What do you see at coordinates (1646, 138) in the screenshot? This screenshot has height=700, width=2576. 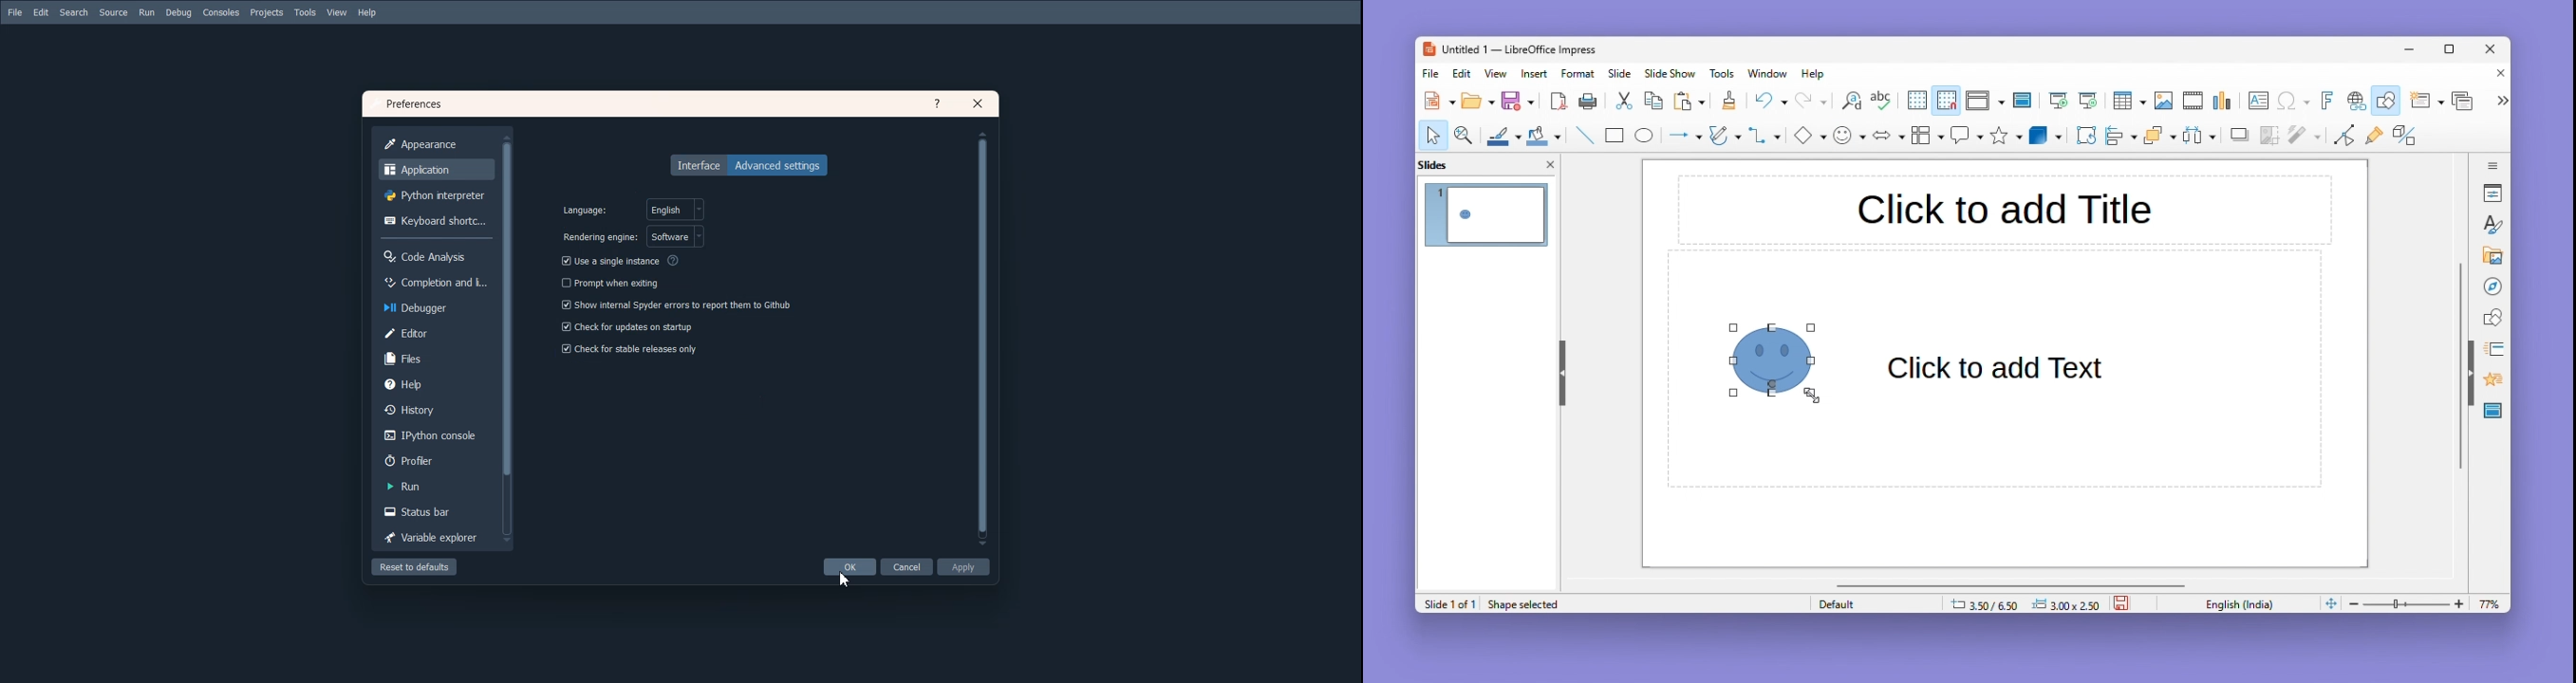 I see `Circle` at bounding box center [1646, 138].